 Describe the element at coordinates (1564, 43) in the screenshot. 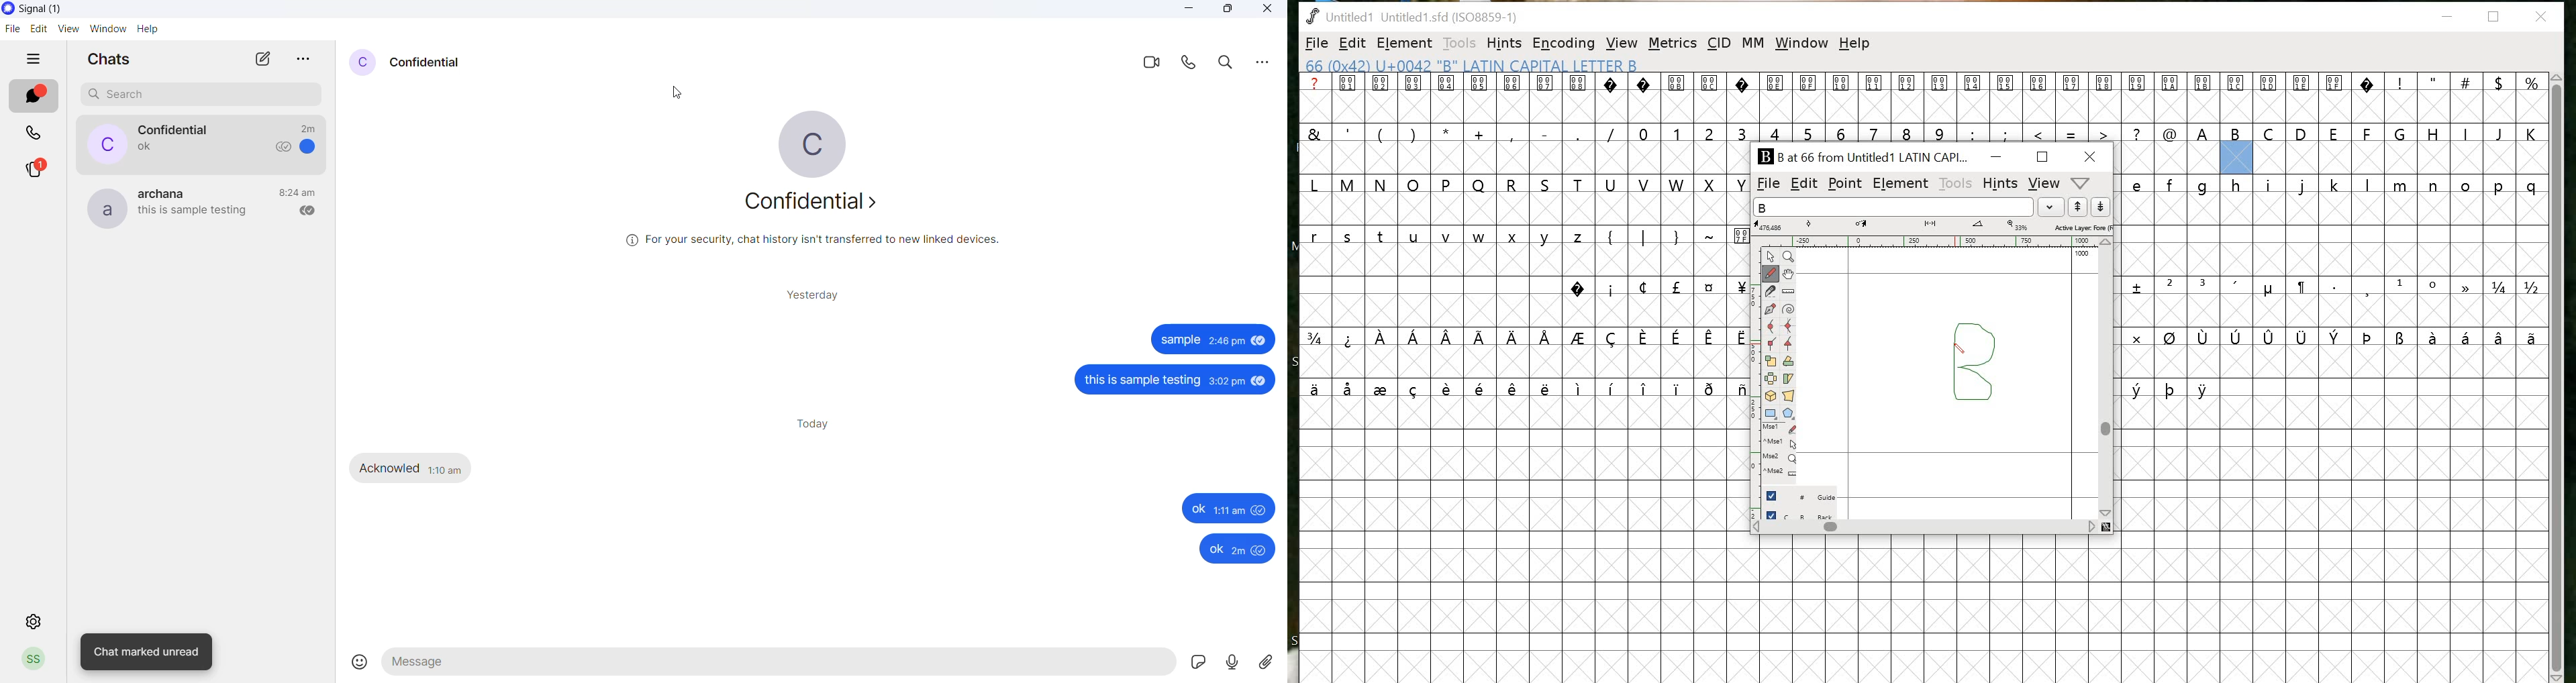

I see `ENCODING` at that location.